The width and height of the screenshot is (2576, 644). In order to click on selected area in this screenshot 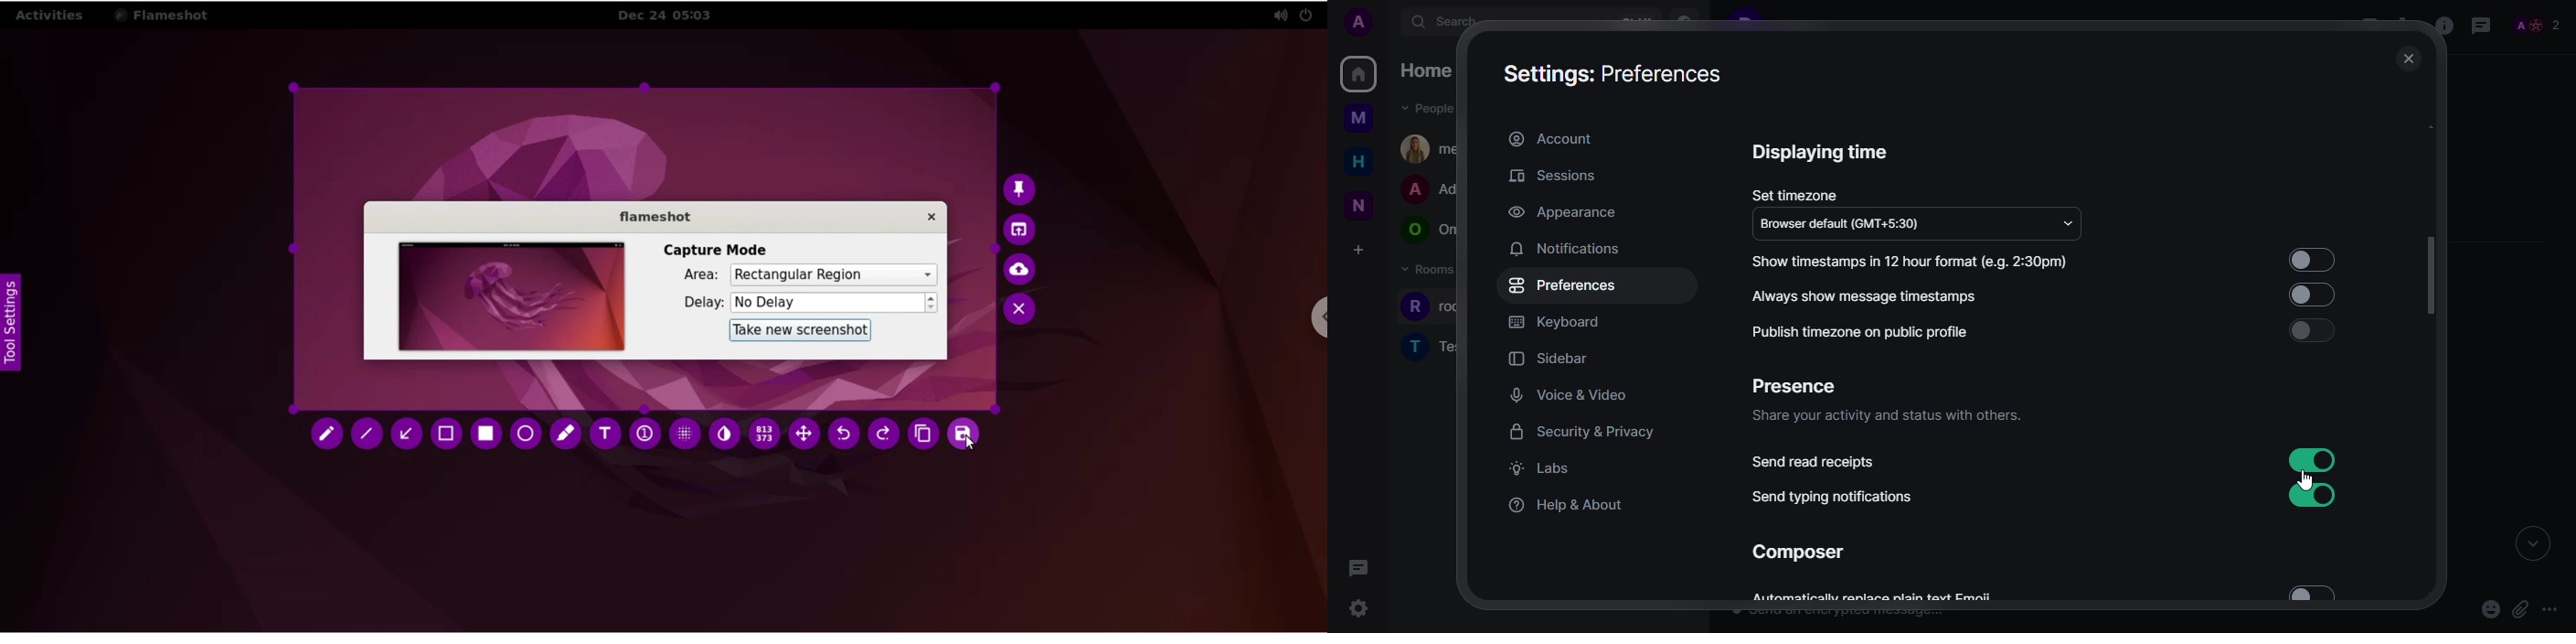, I will do `click(644, 250)`.